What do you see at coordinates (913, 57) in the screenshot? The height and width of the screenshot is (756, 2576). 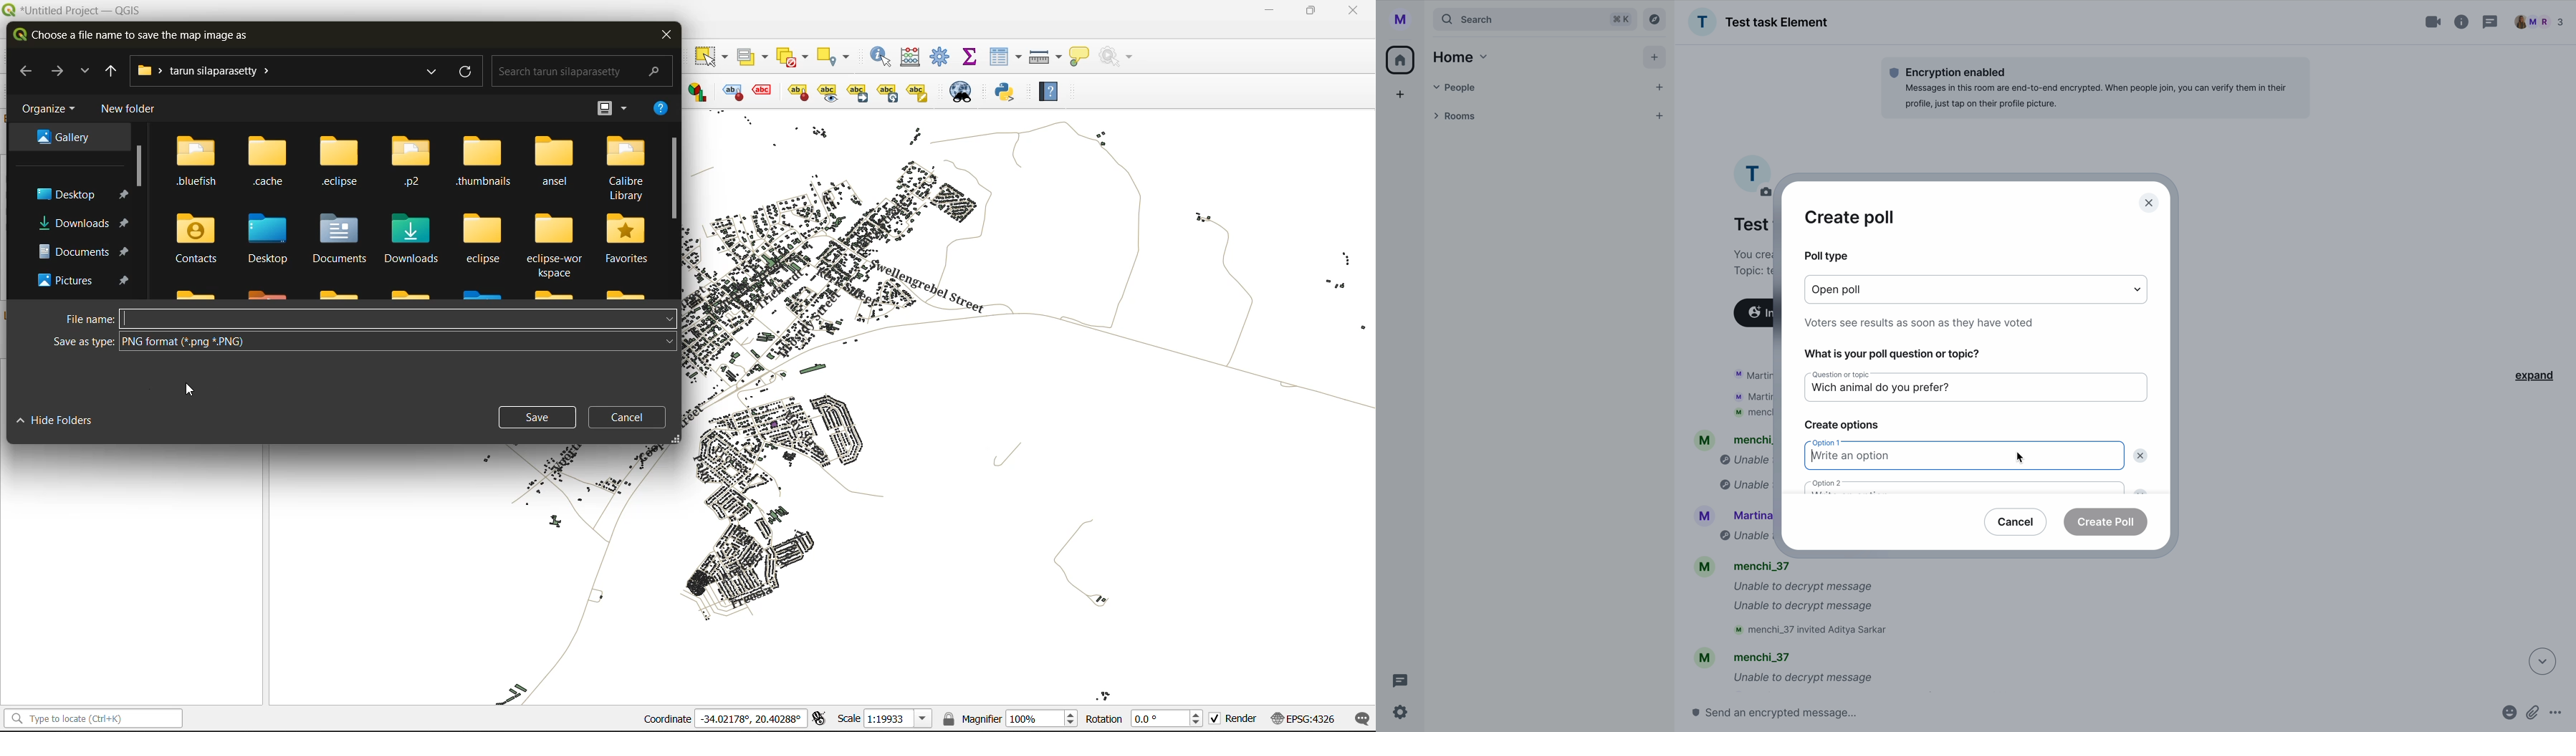 I see `calculator` at bounding box center [913, 57].